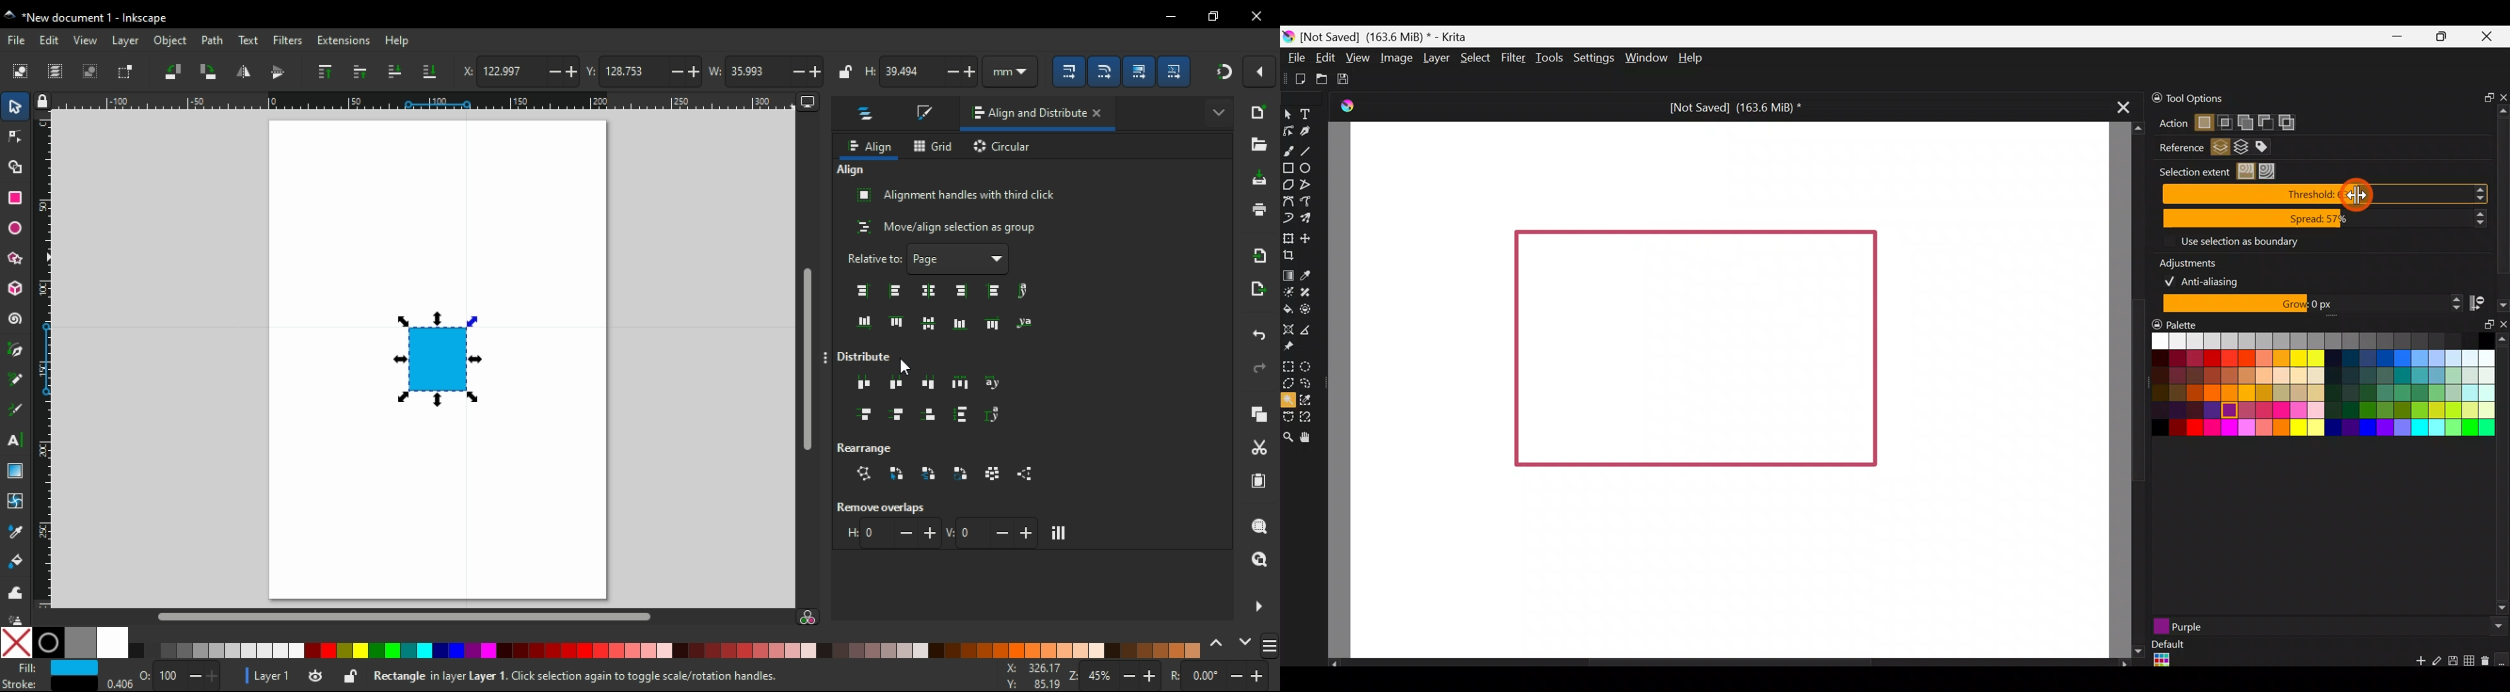  Describe the element at coordinates (15, 591) in the screenshot. I see `tweak tool` at that location.